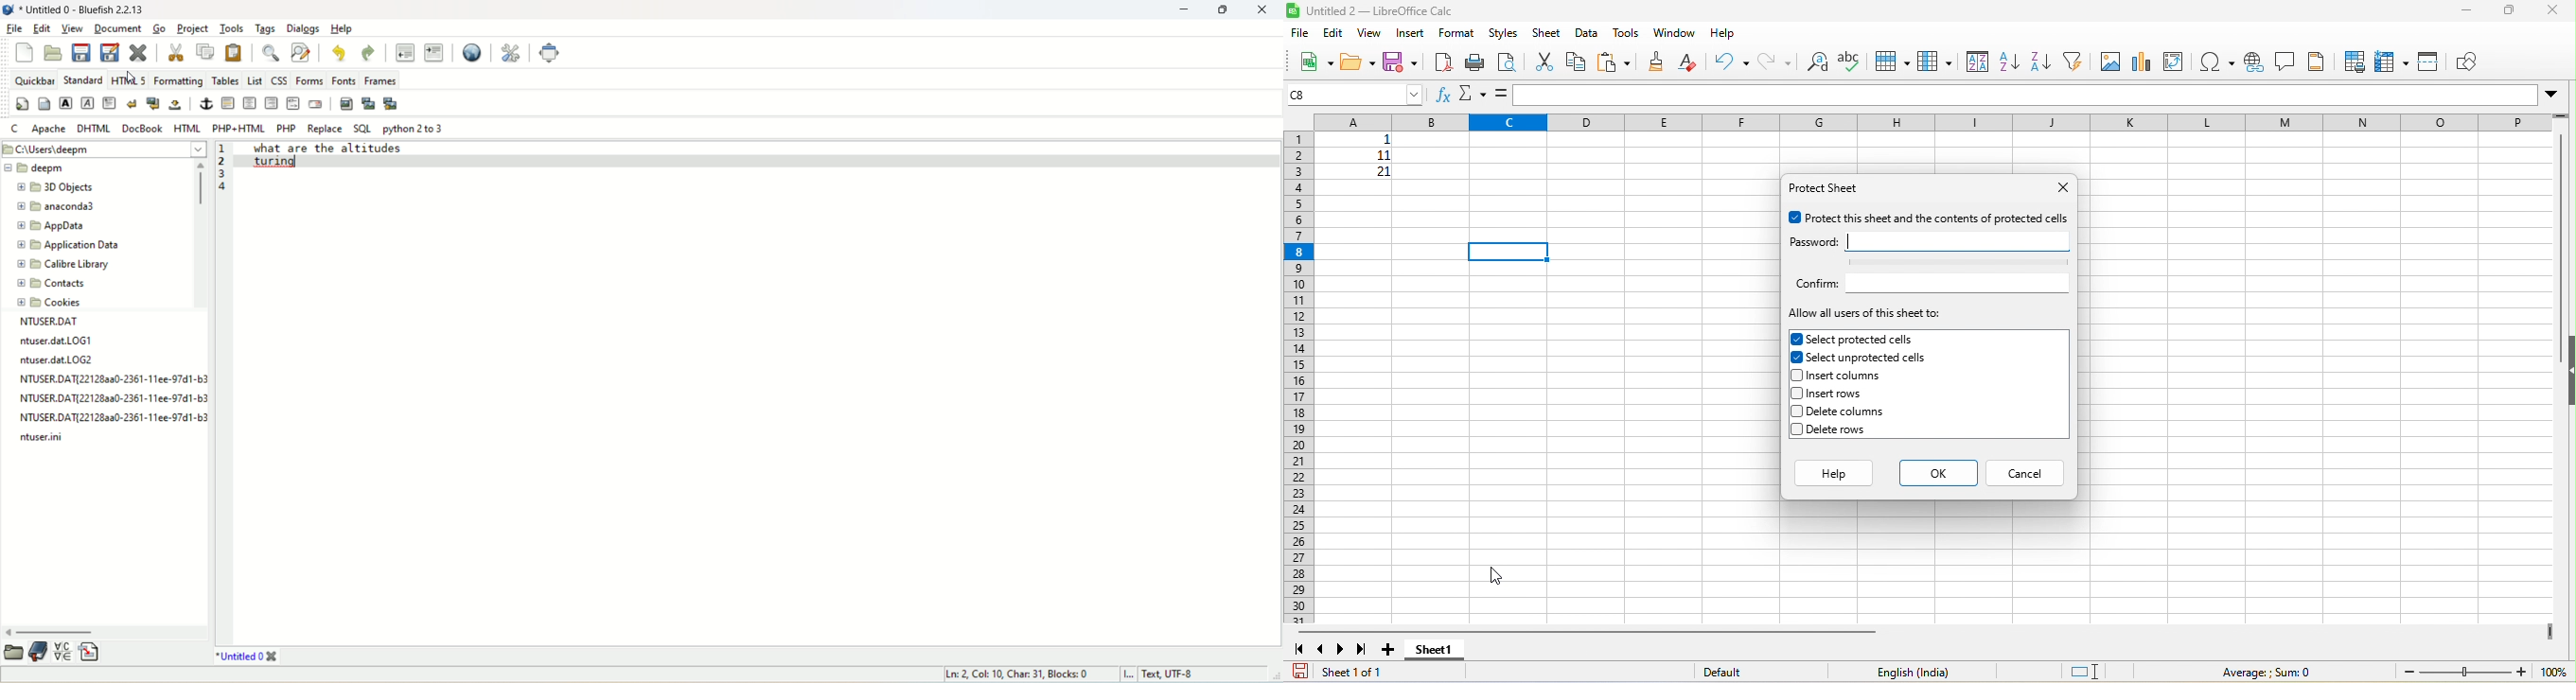 The height and width of the screenshot is (700, 2576). I want to click on fonts, so click(342, 79).